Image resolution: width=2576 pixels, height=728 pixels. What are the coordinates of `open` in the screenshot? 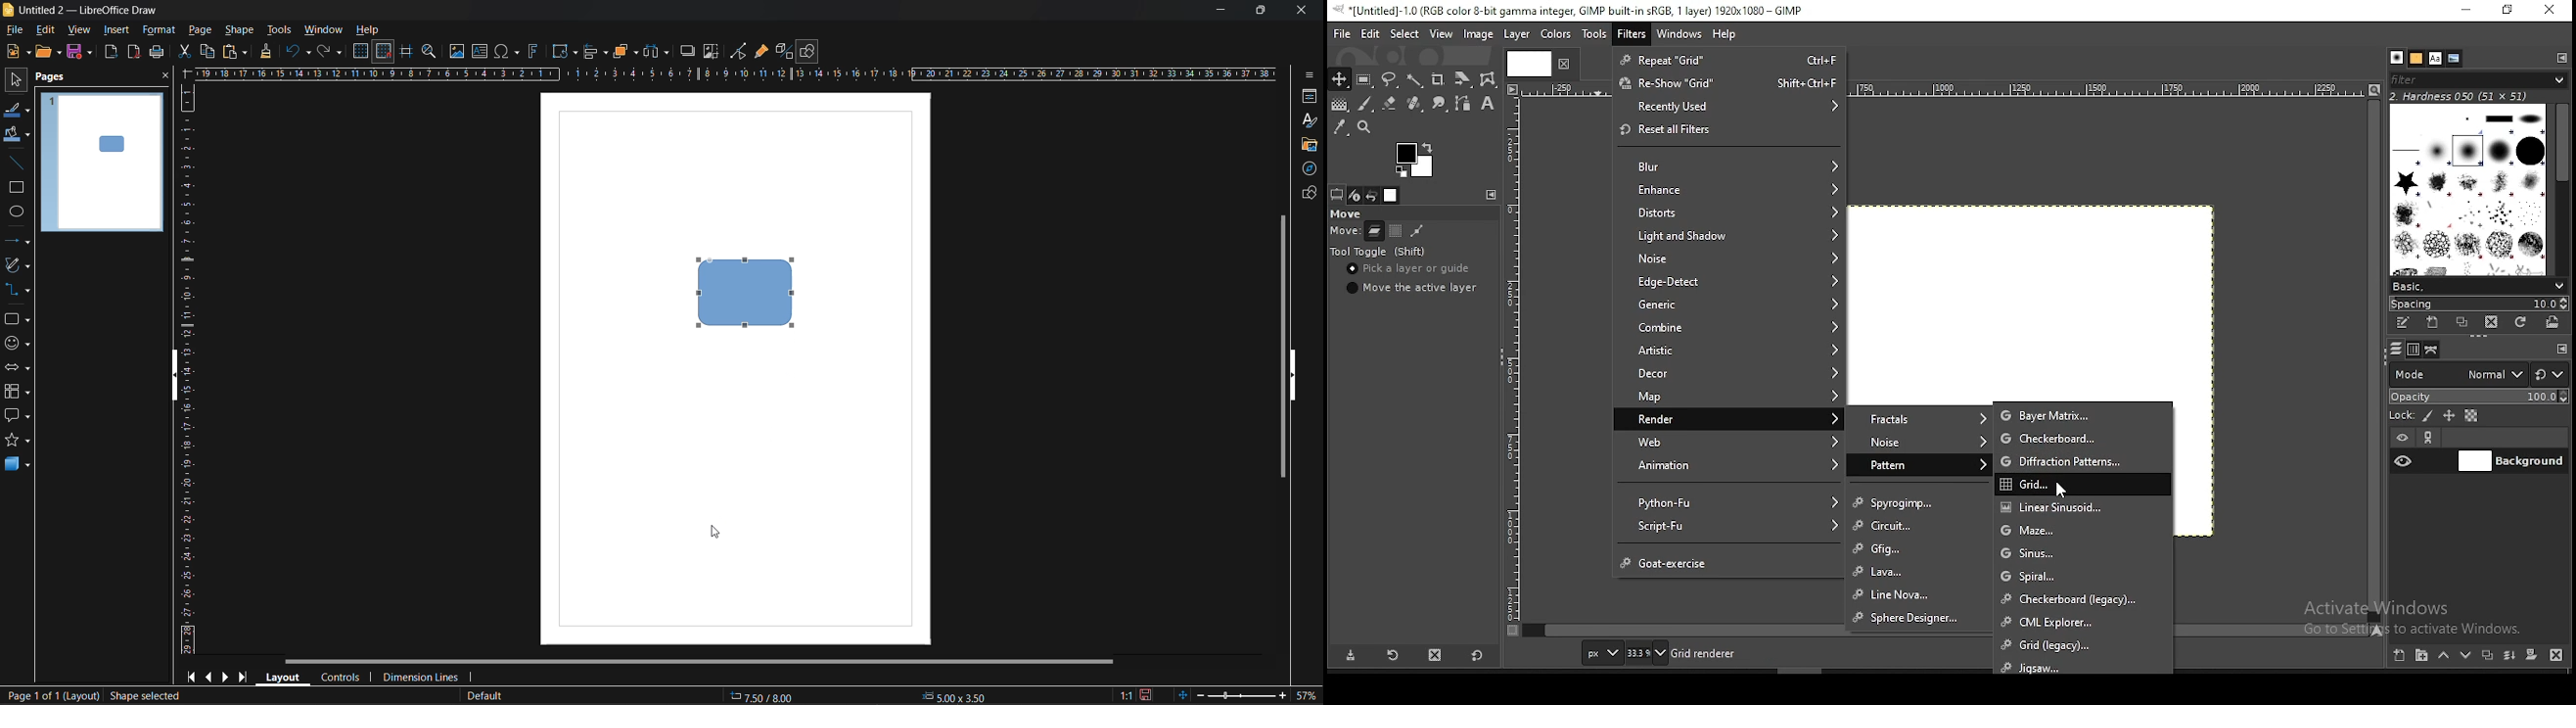 It's located at (48, 52).